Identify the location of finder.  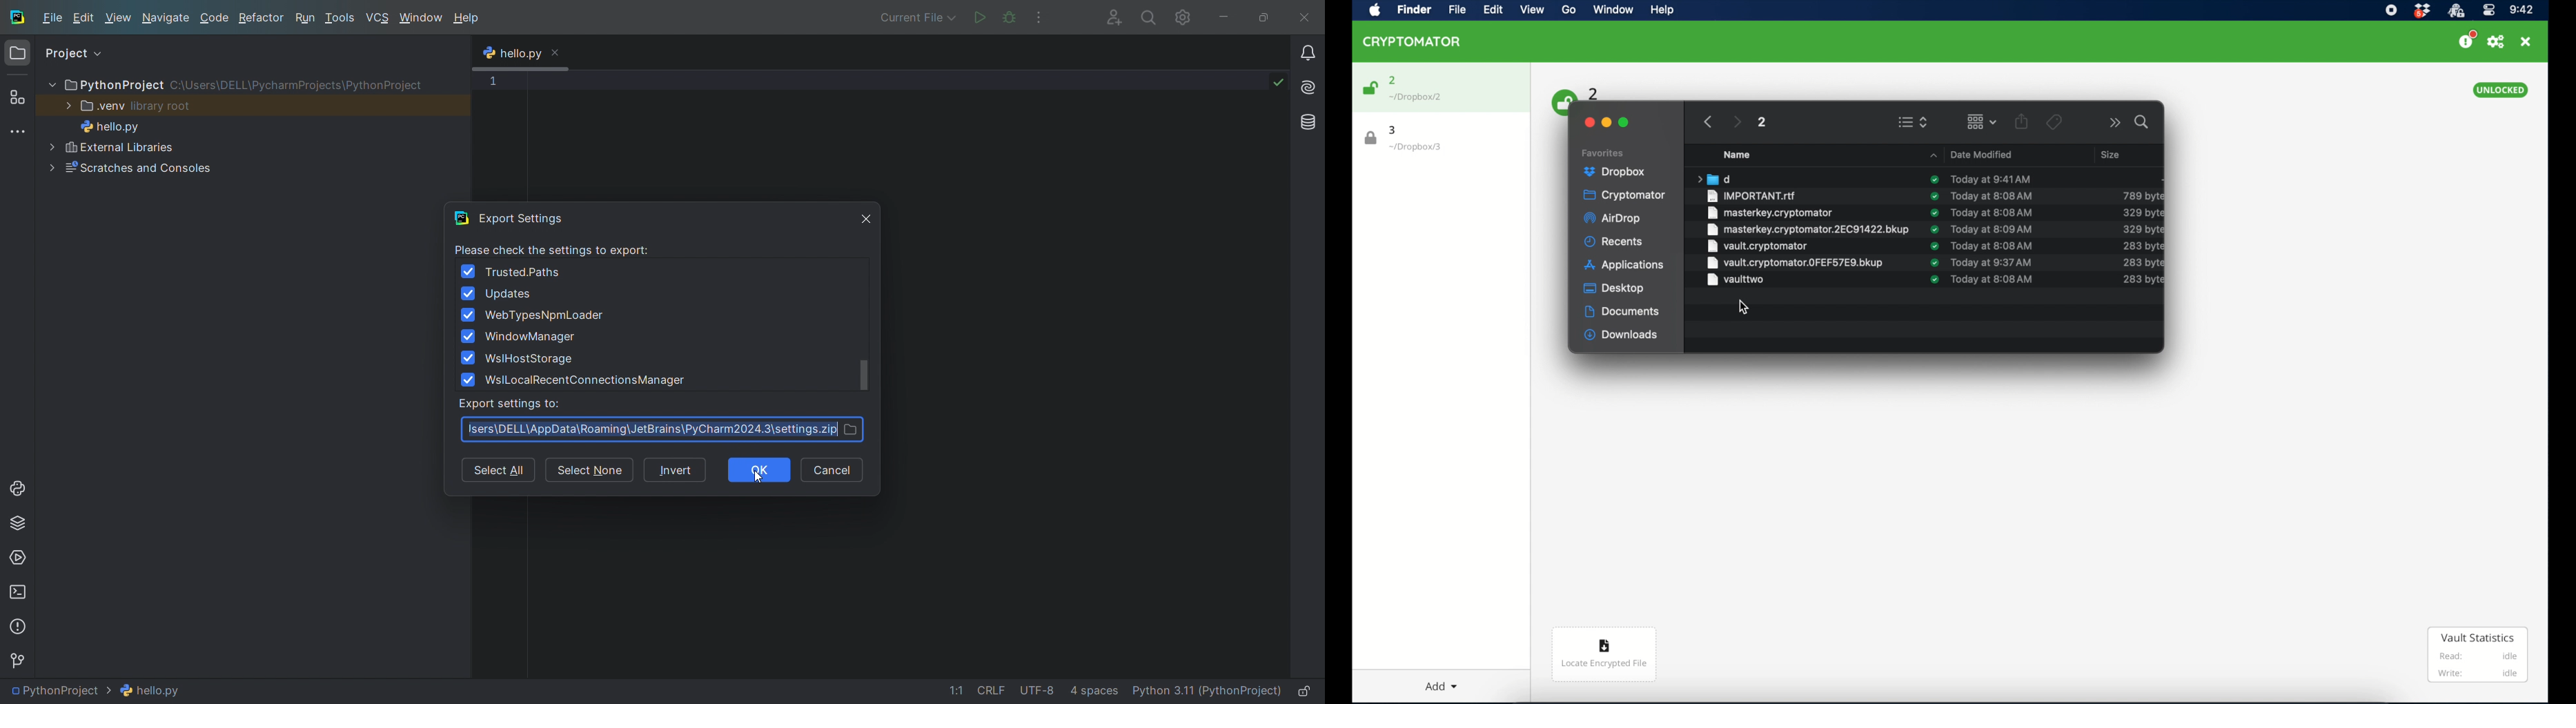
(1412, 9).